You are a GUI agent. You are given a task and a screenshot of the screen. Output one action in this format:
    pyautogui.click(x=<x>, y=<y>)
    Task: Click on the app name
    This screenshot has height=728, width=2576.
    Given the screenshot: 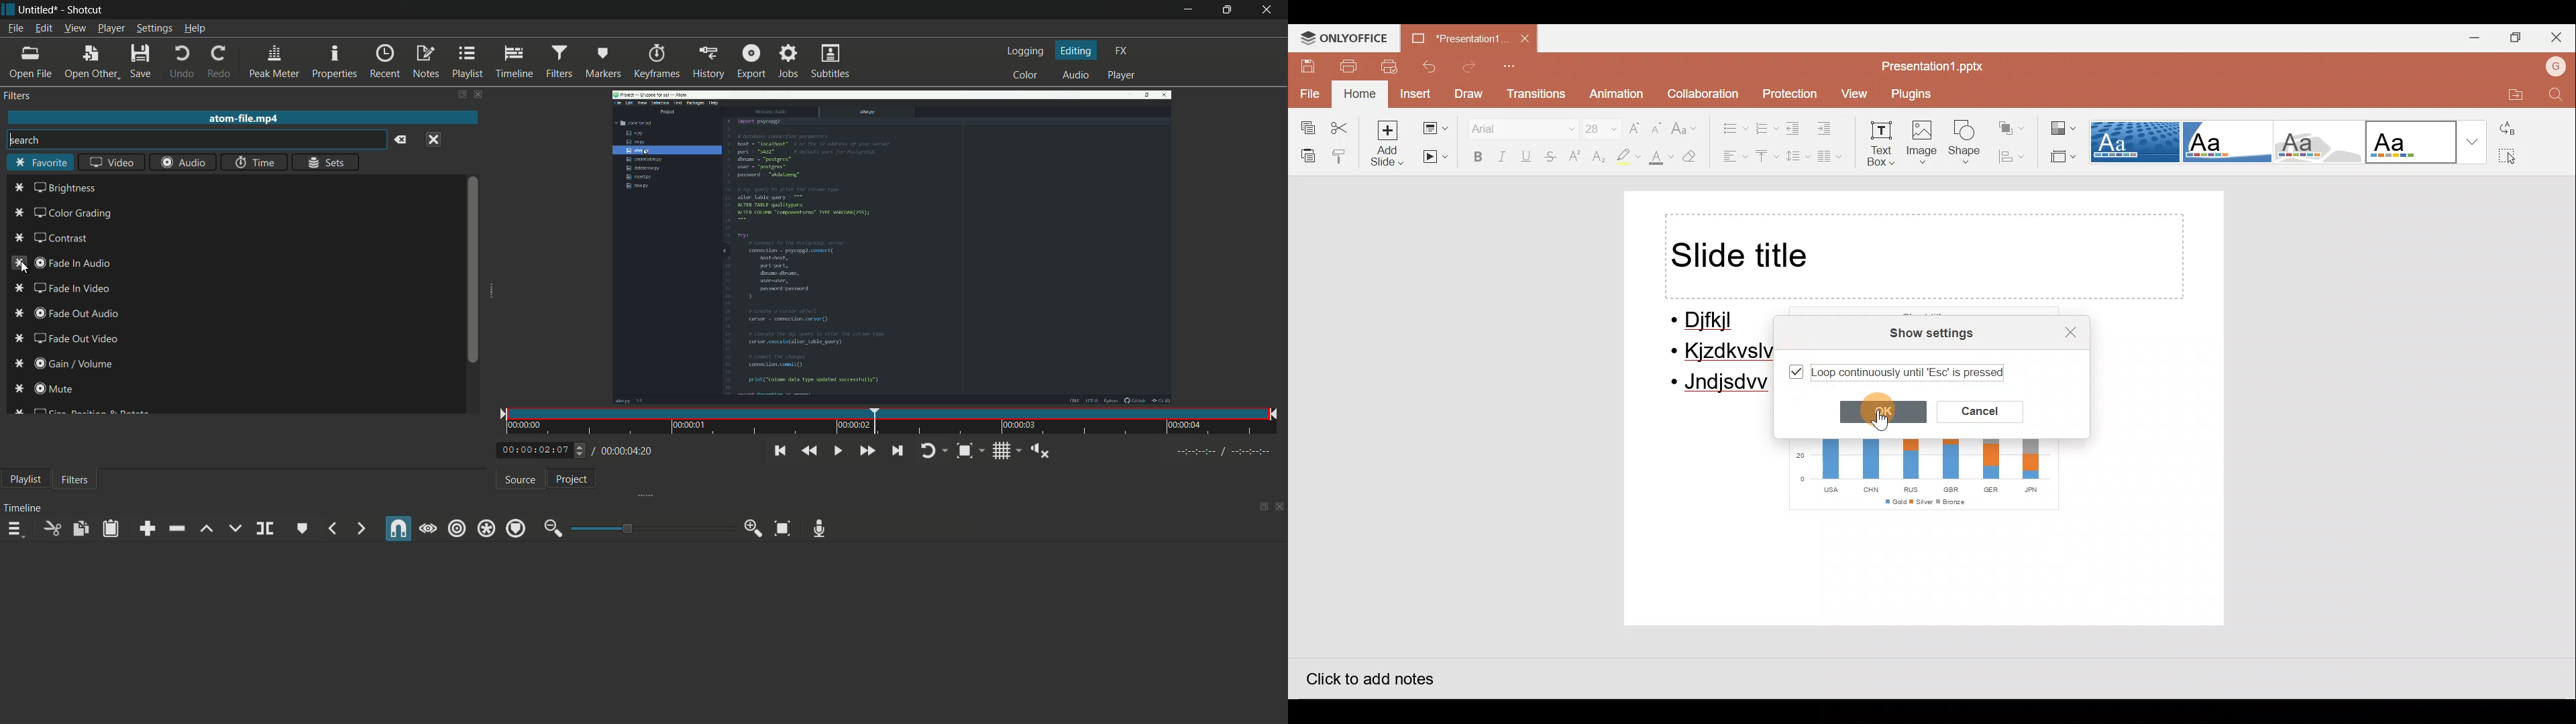 What is the action you would take?
    pyautogui.click(x=87, y=11)
    